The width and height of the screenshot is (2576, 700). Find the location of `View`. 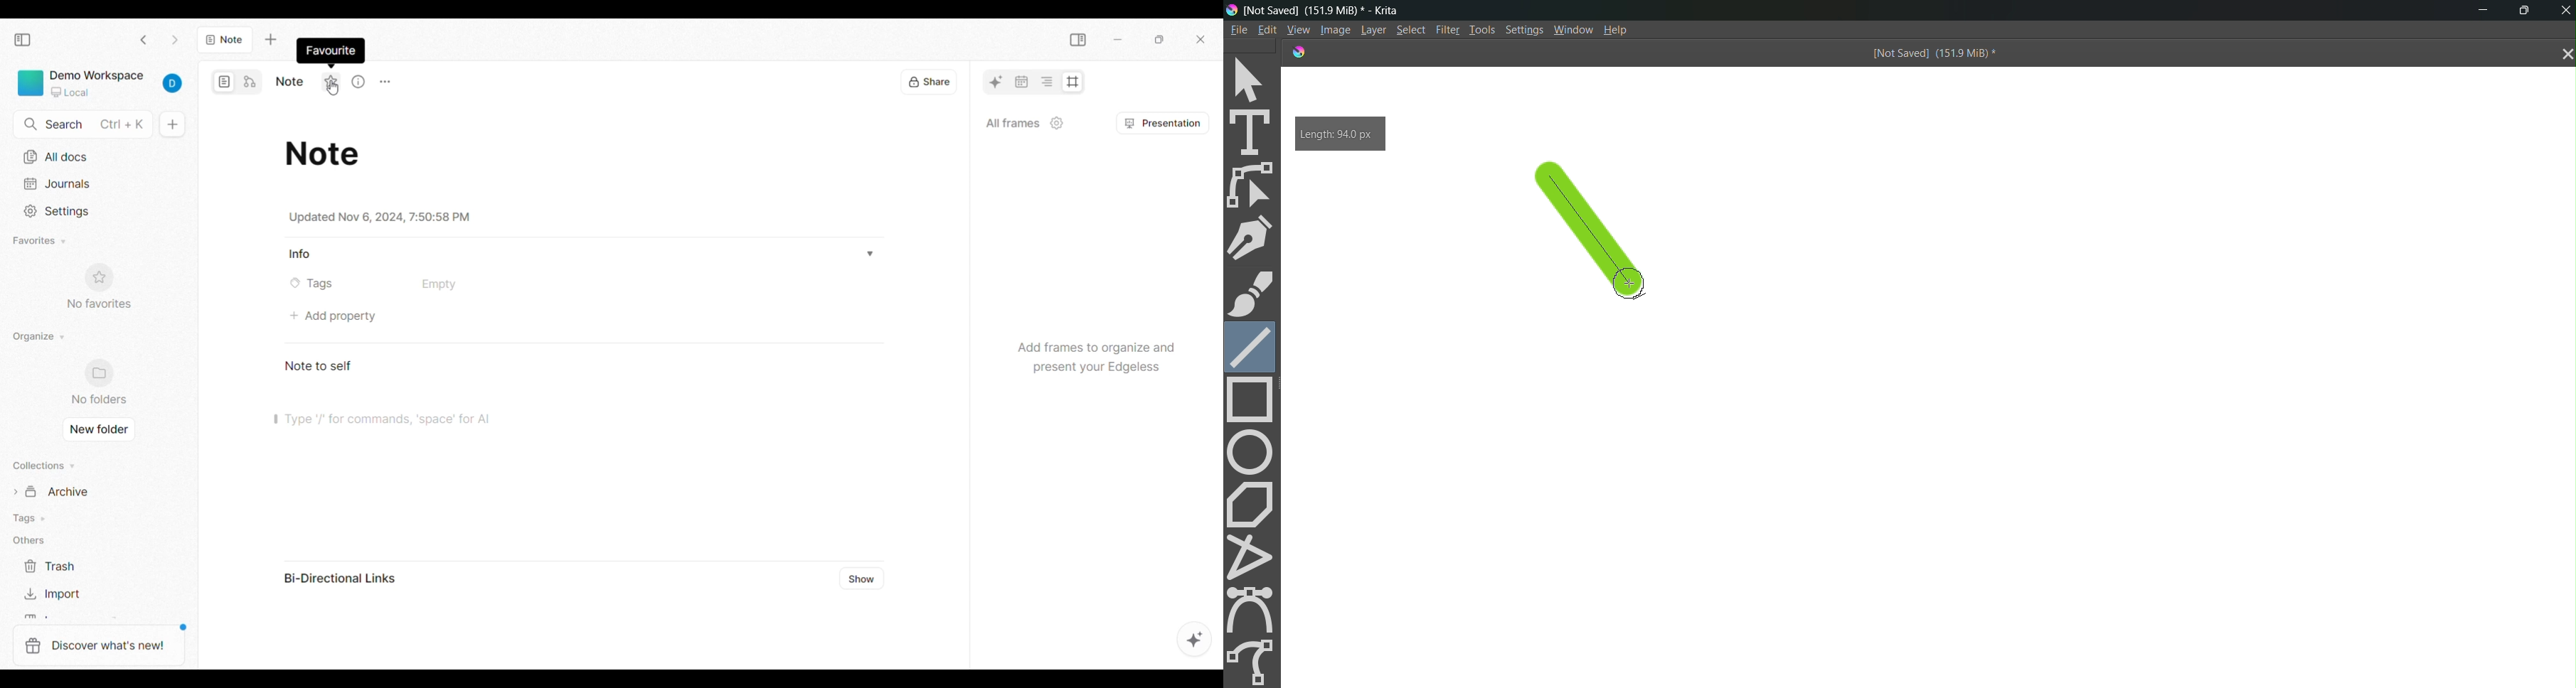

View is located at coordinates (1297, 29).